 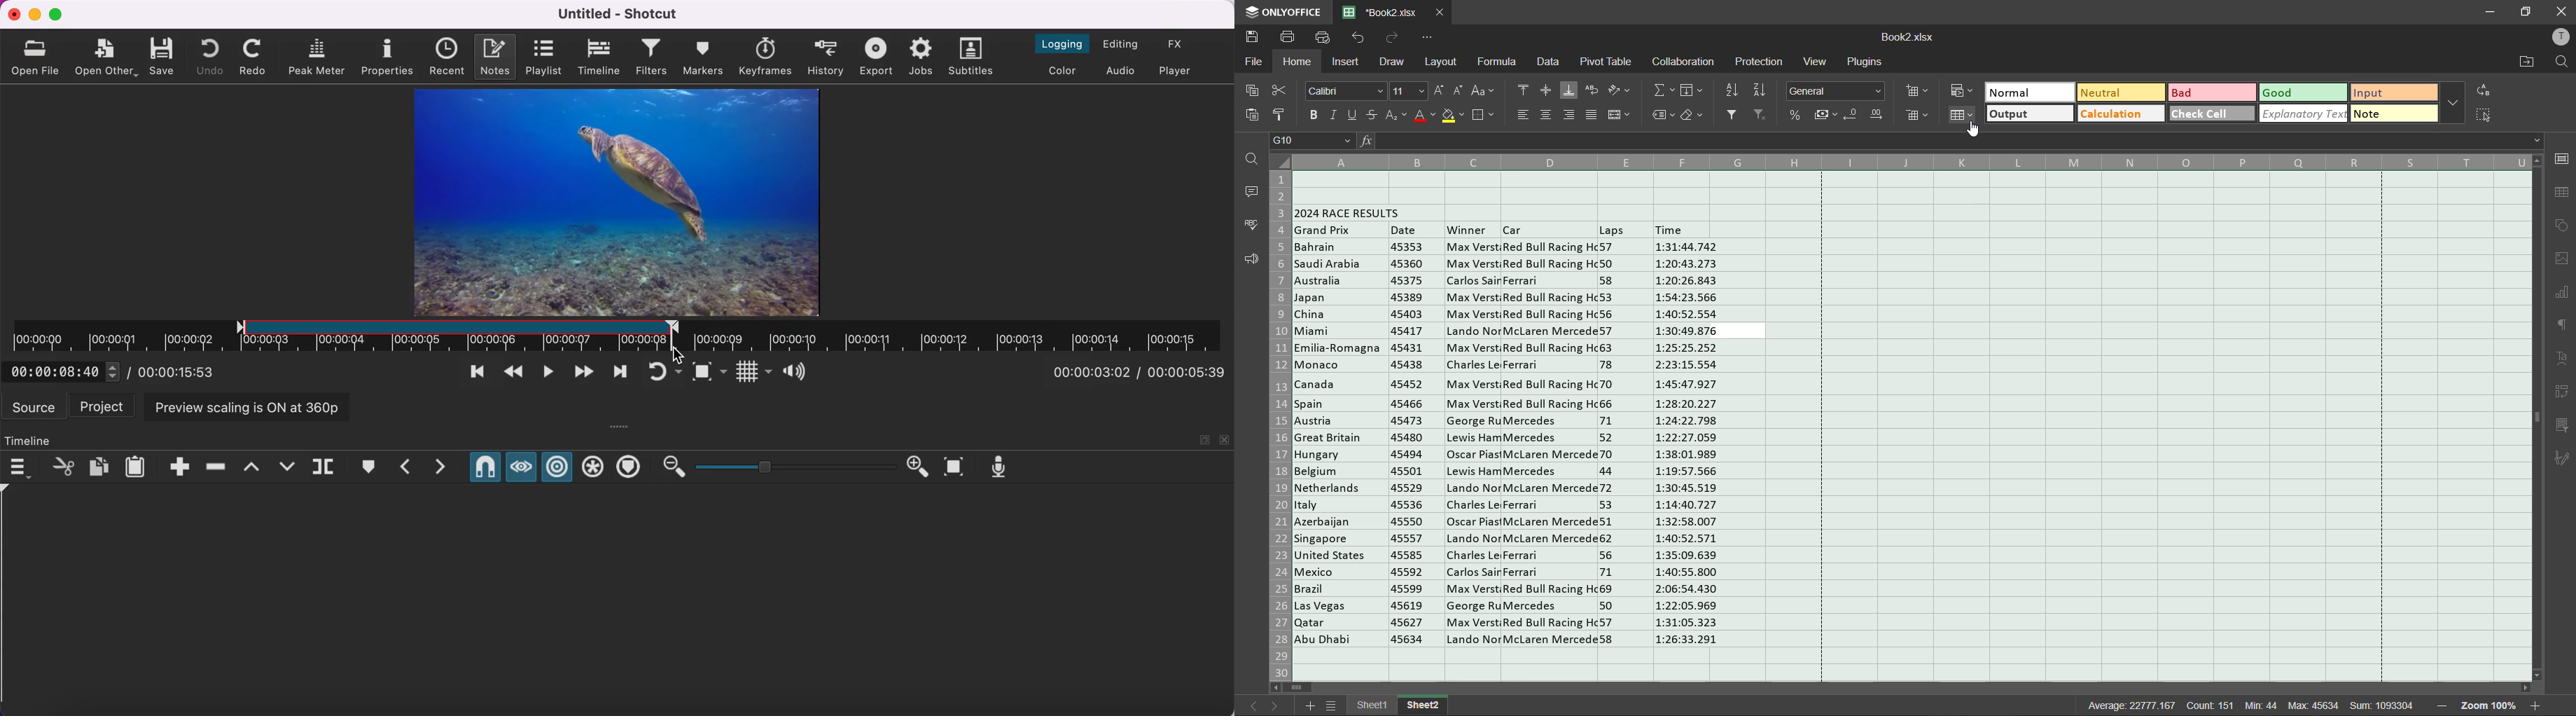 What do you see at coordinates (1344, 92) in the screenshot?
I see `font style` at bounding box center [1344, 92].